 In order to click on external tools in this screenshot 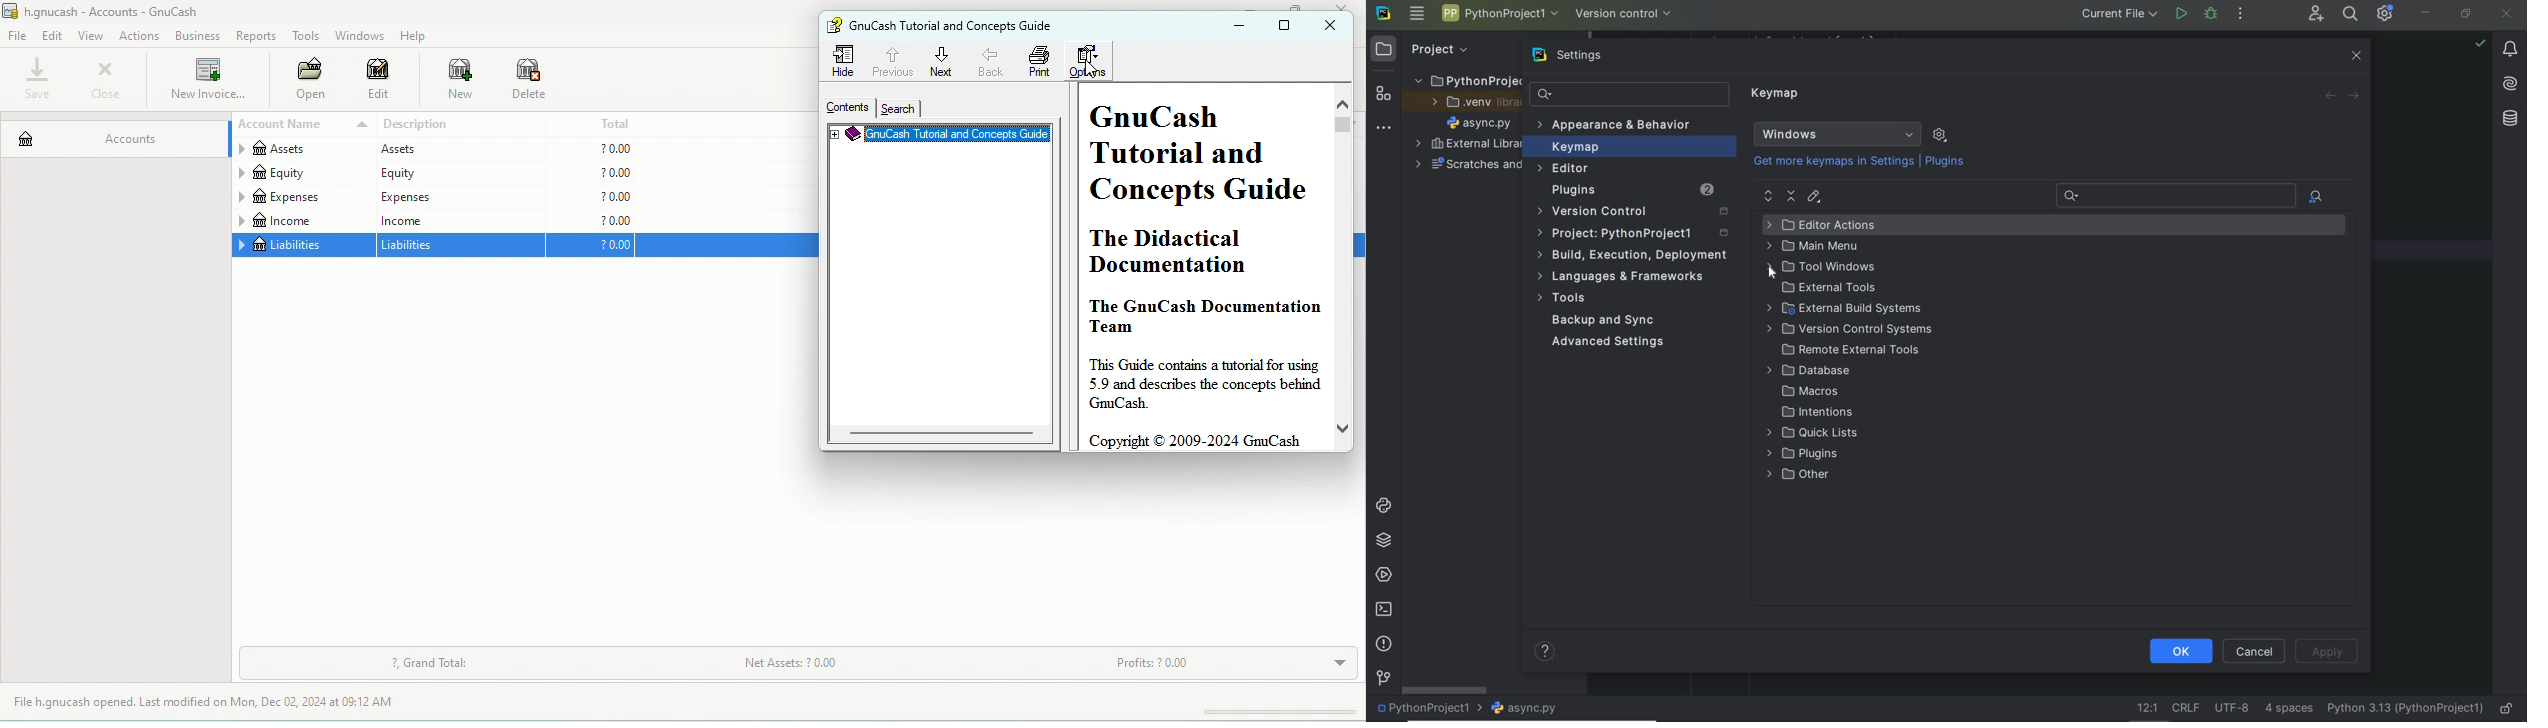, I will do `click(1833, 288)`.